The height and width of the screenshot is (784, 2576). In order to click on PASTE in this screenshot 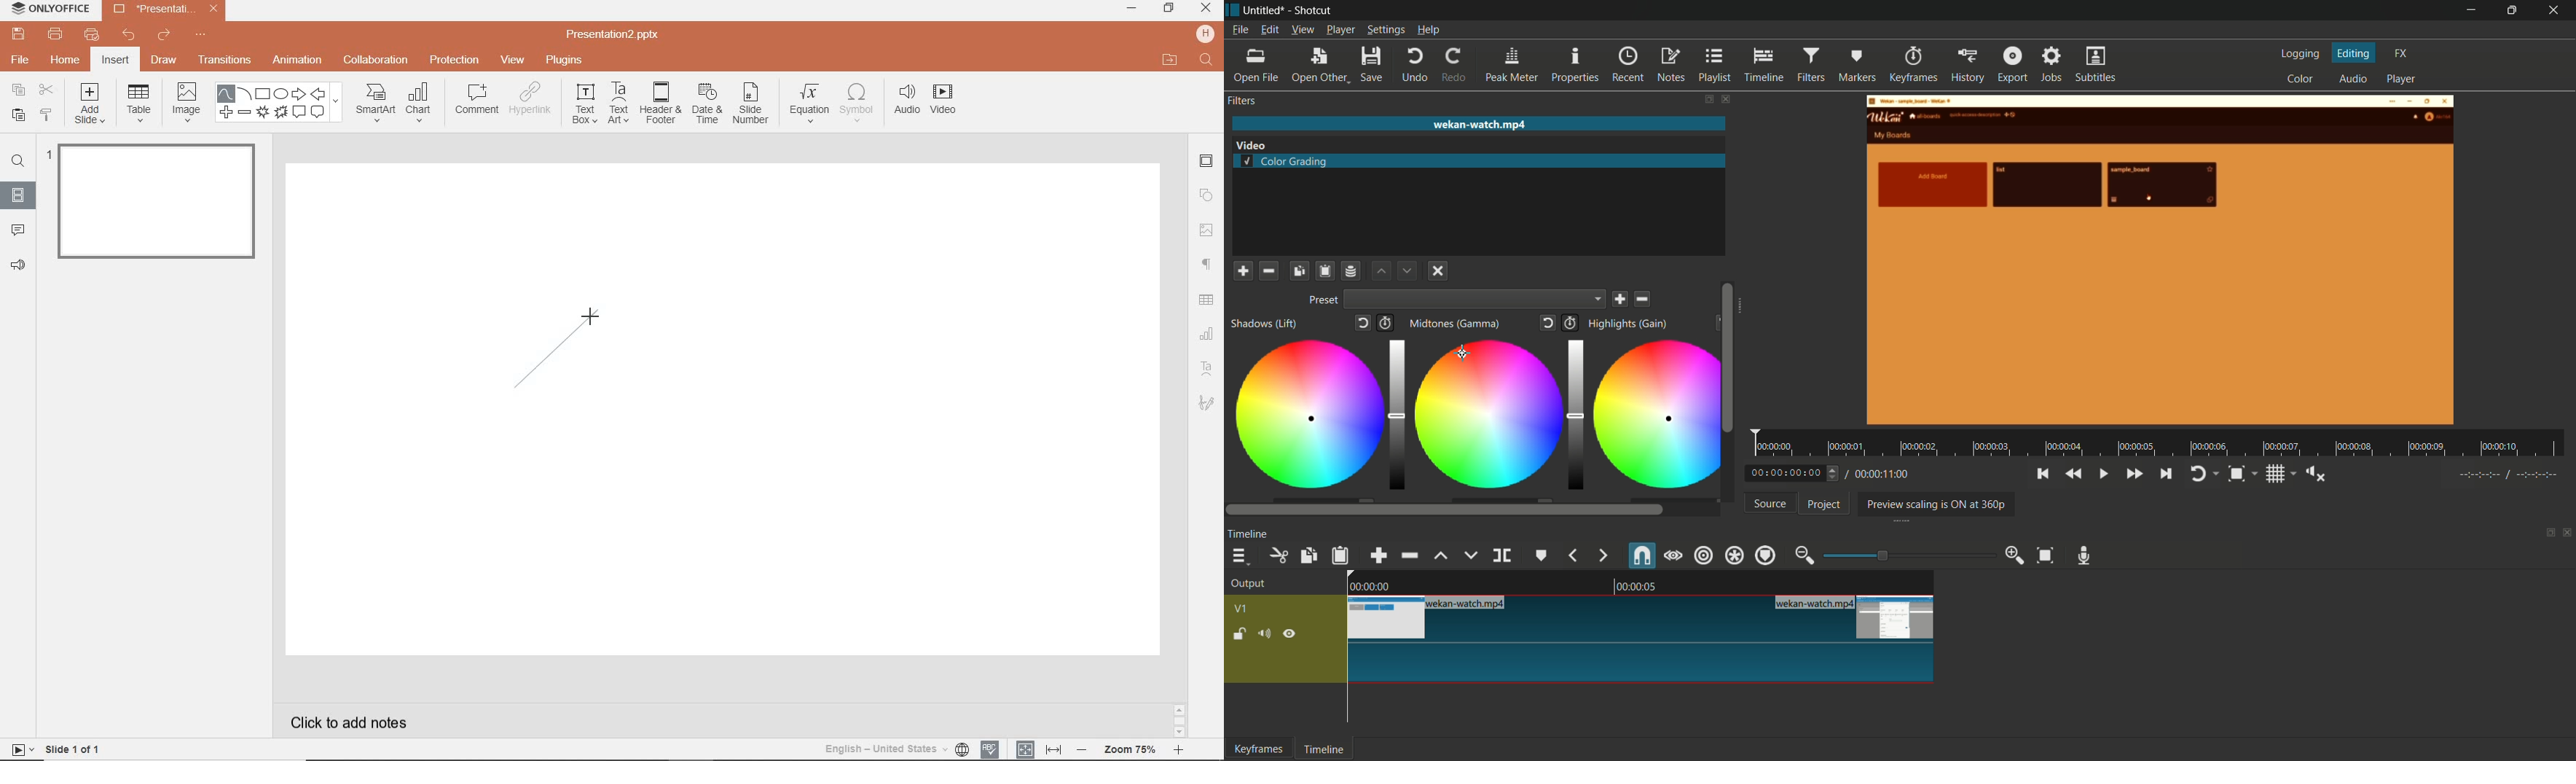, I will do `click(17, 114)`.